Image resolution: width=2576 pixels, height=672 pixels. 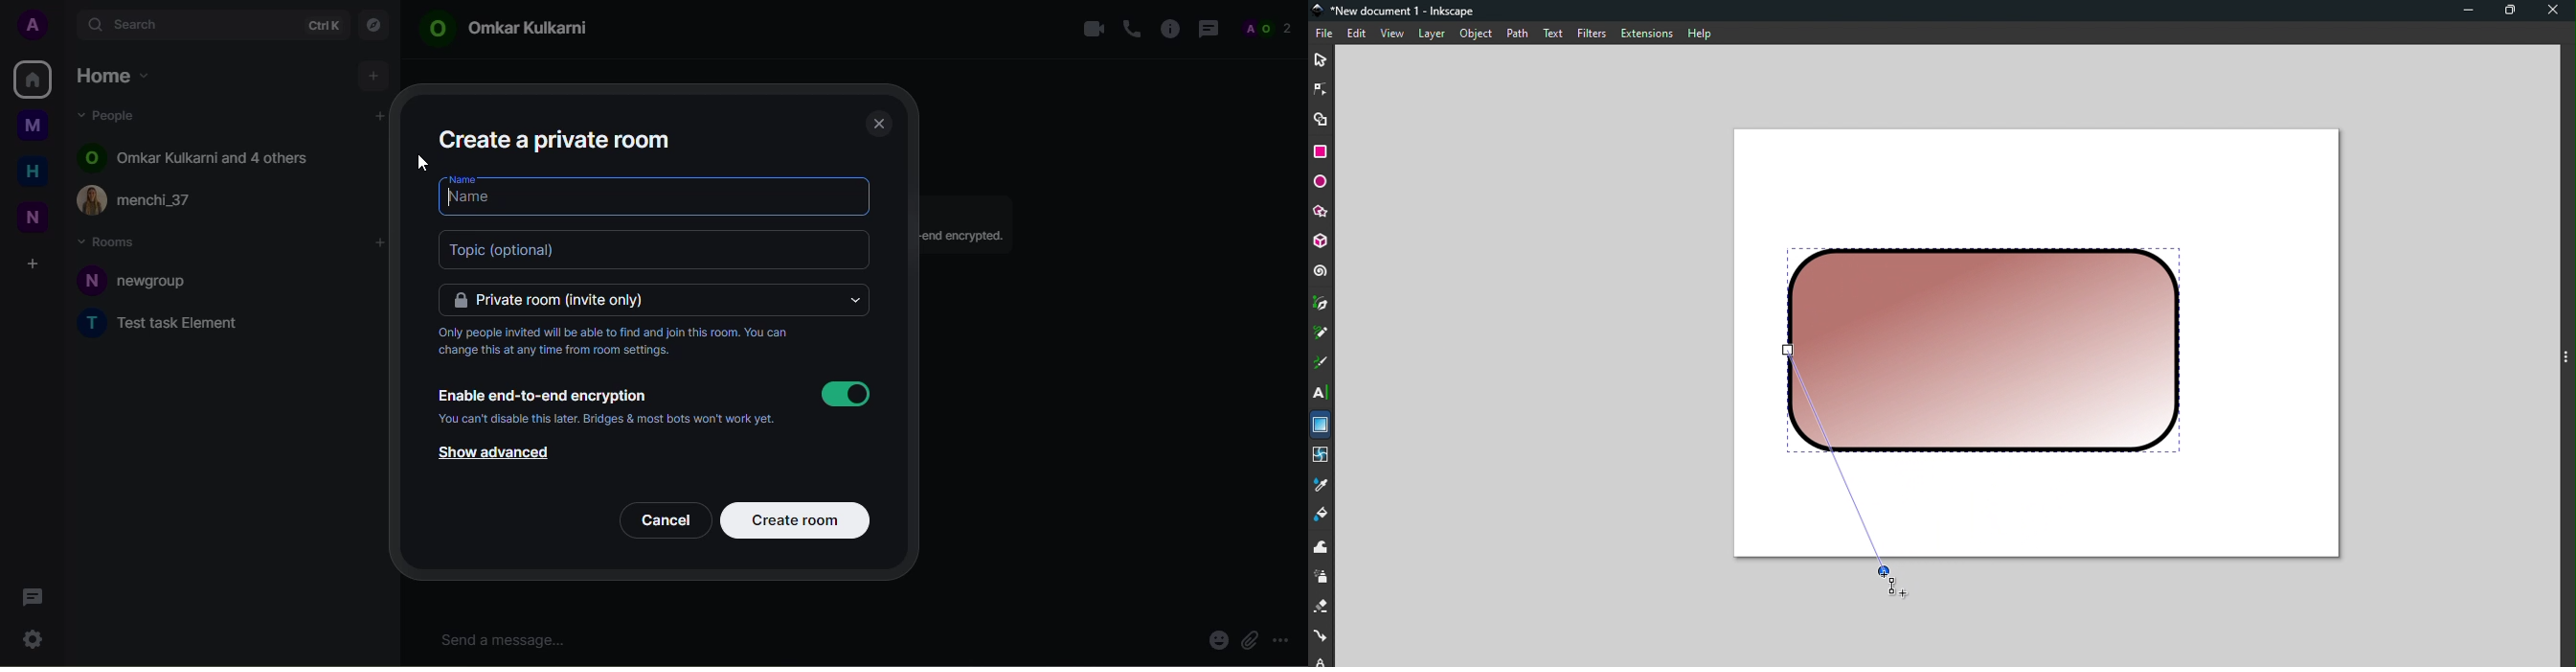 What do you see at coordinates (1323, 86) in the screenshot?
I see `Node tool` at bounding box center [1323, 86].